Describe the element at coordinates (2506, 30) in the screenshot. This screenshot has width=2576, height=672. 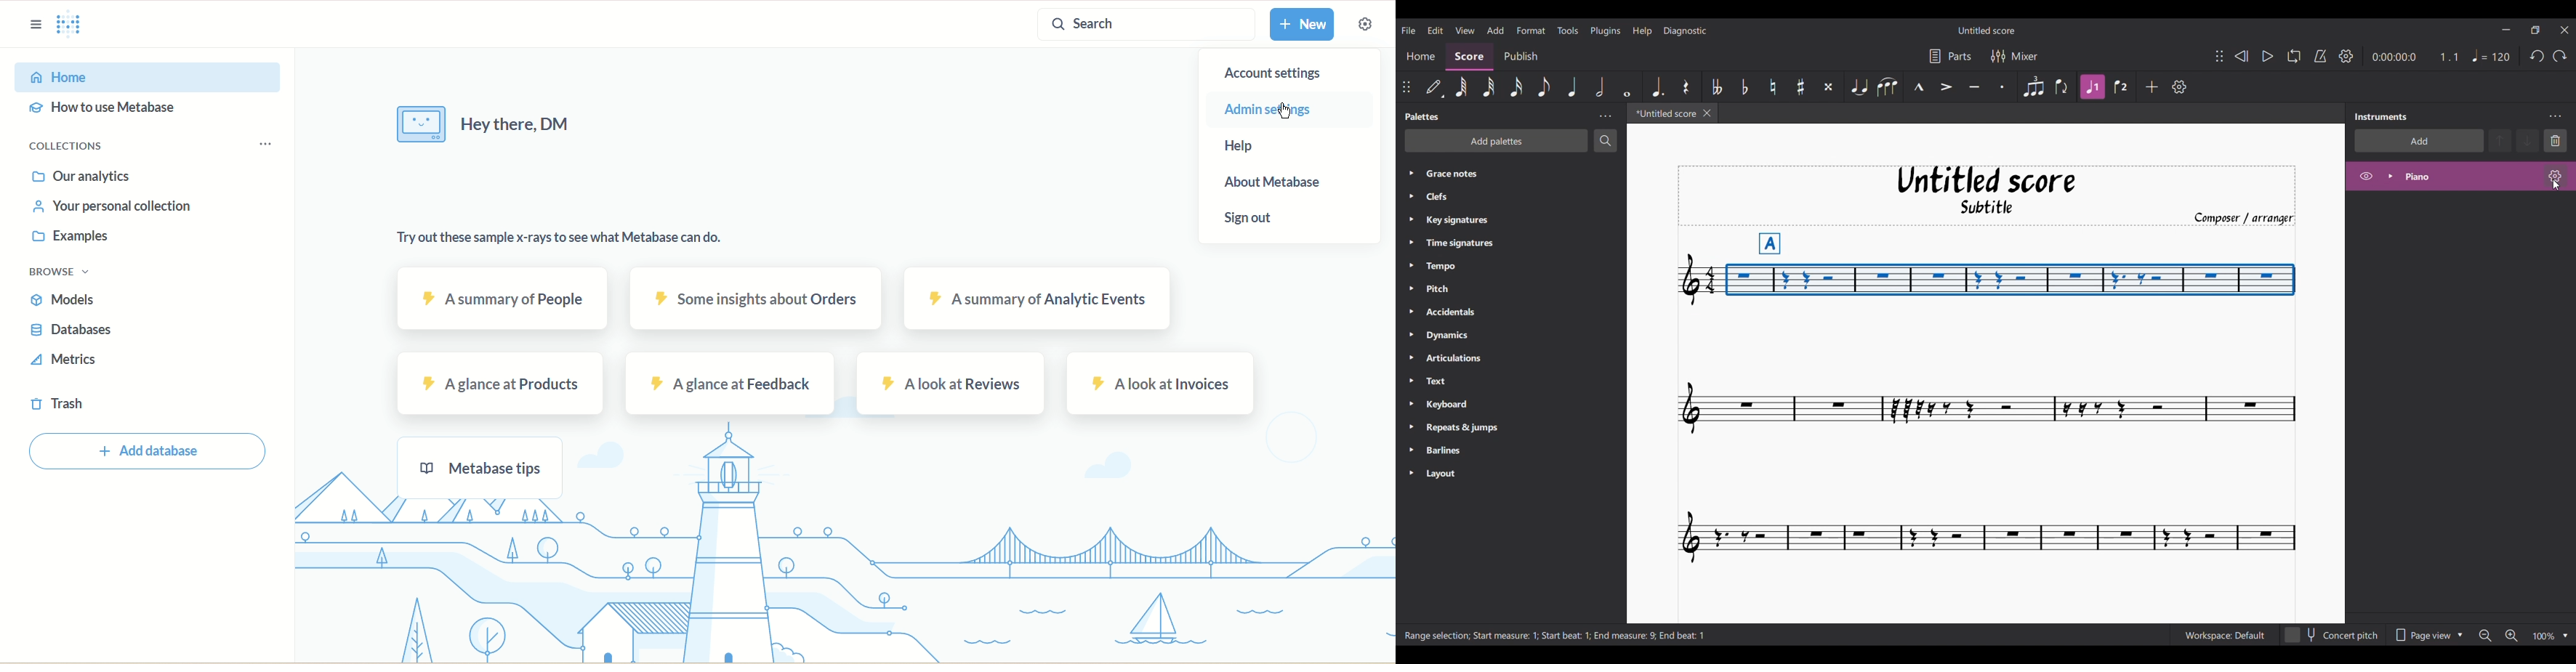
I see `Minimize` at that location.